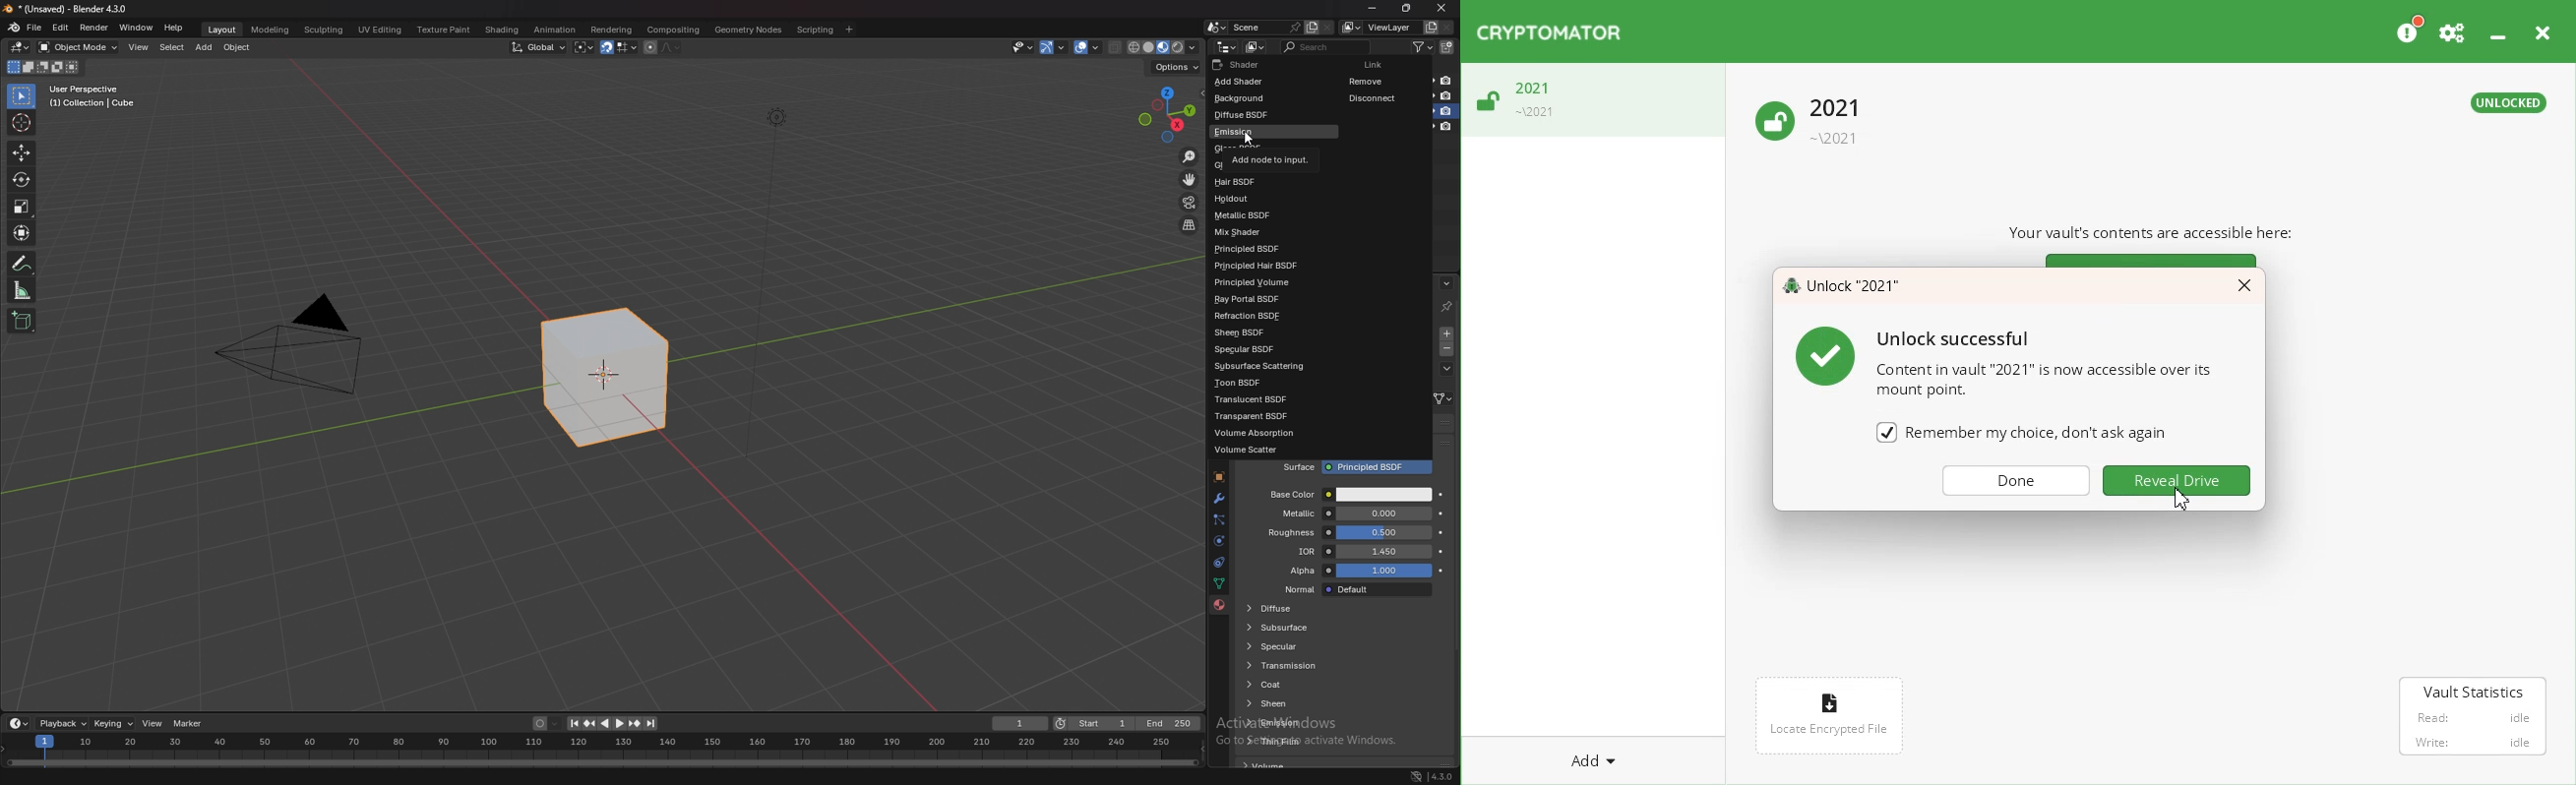 The height and width of the screenshot is (812, 2576). Describe the element at coordinates (1270, 300) in the screenshot. I see `ray portal bsdf` at that location.